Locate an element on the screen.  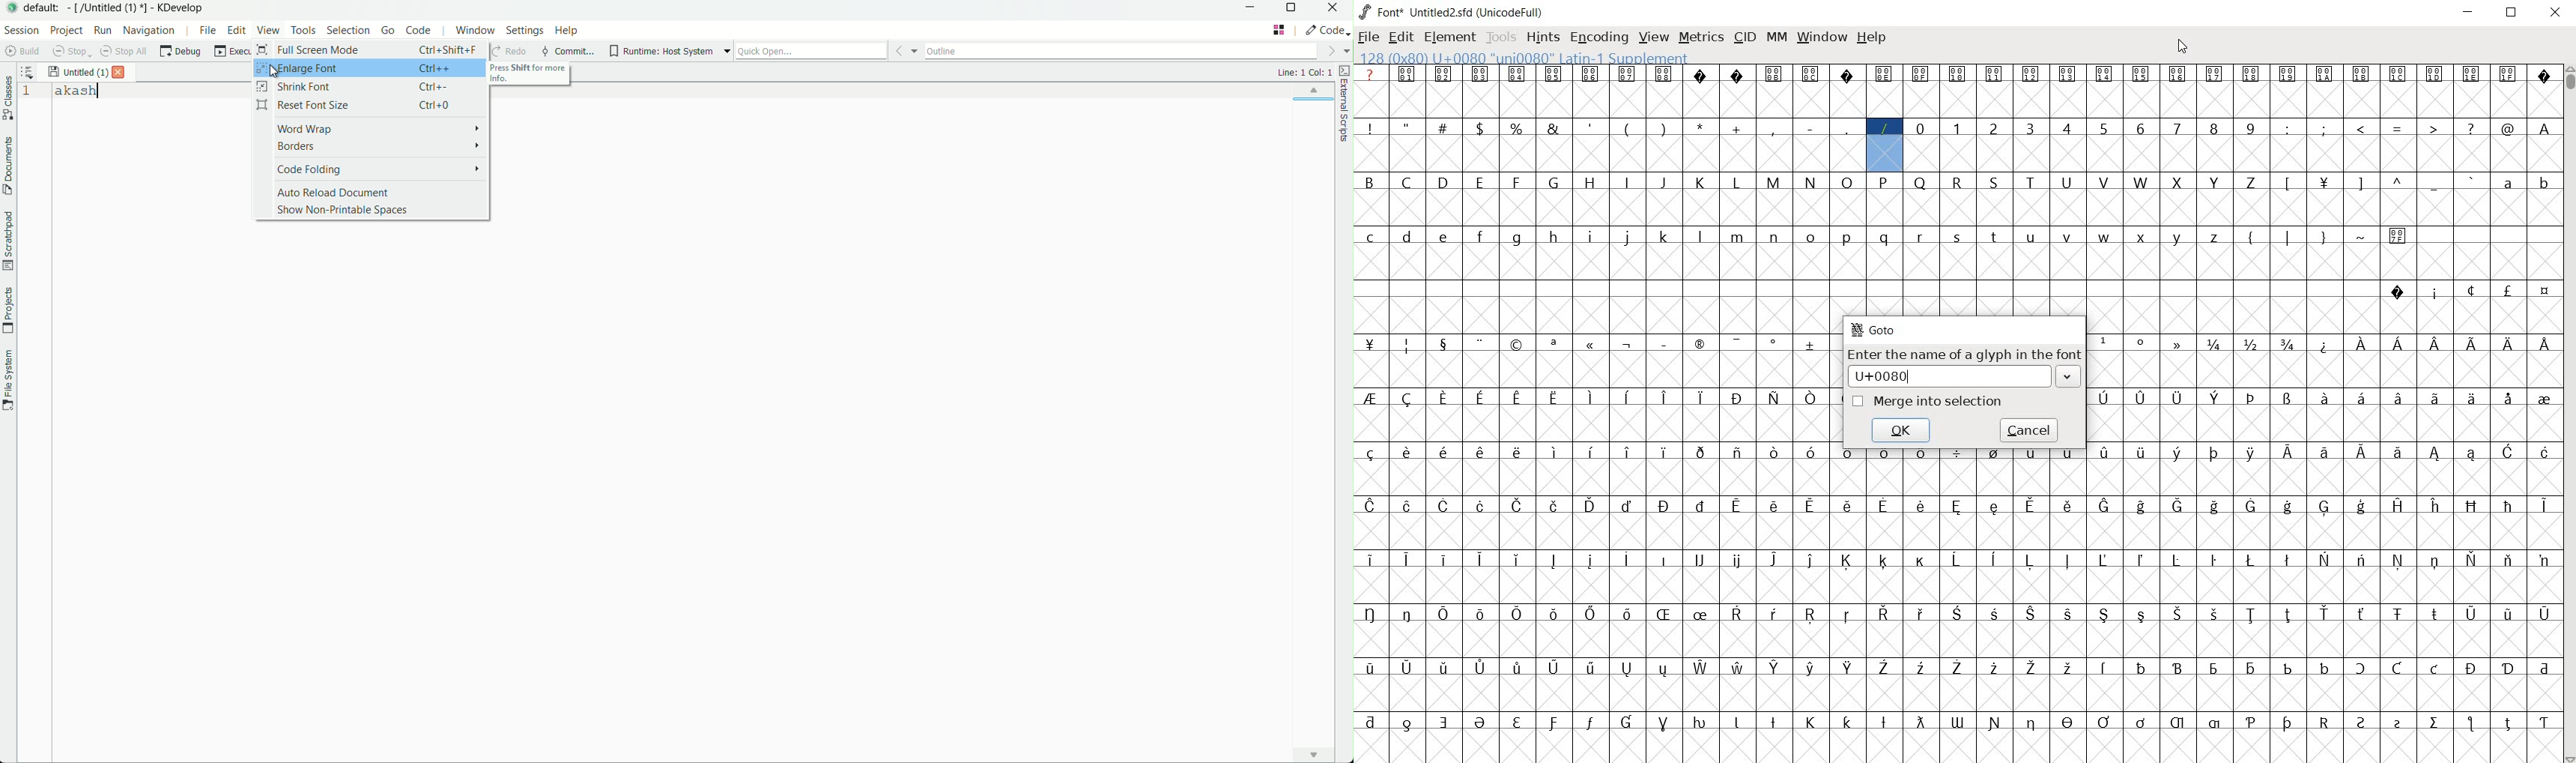
glyph is located at coordinates (1443, 506).